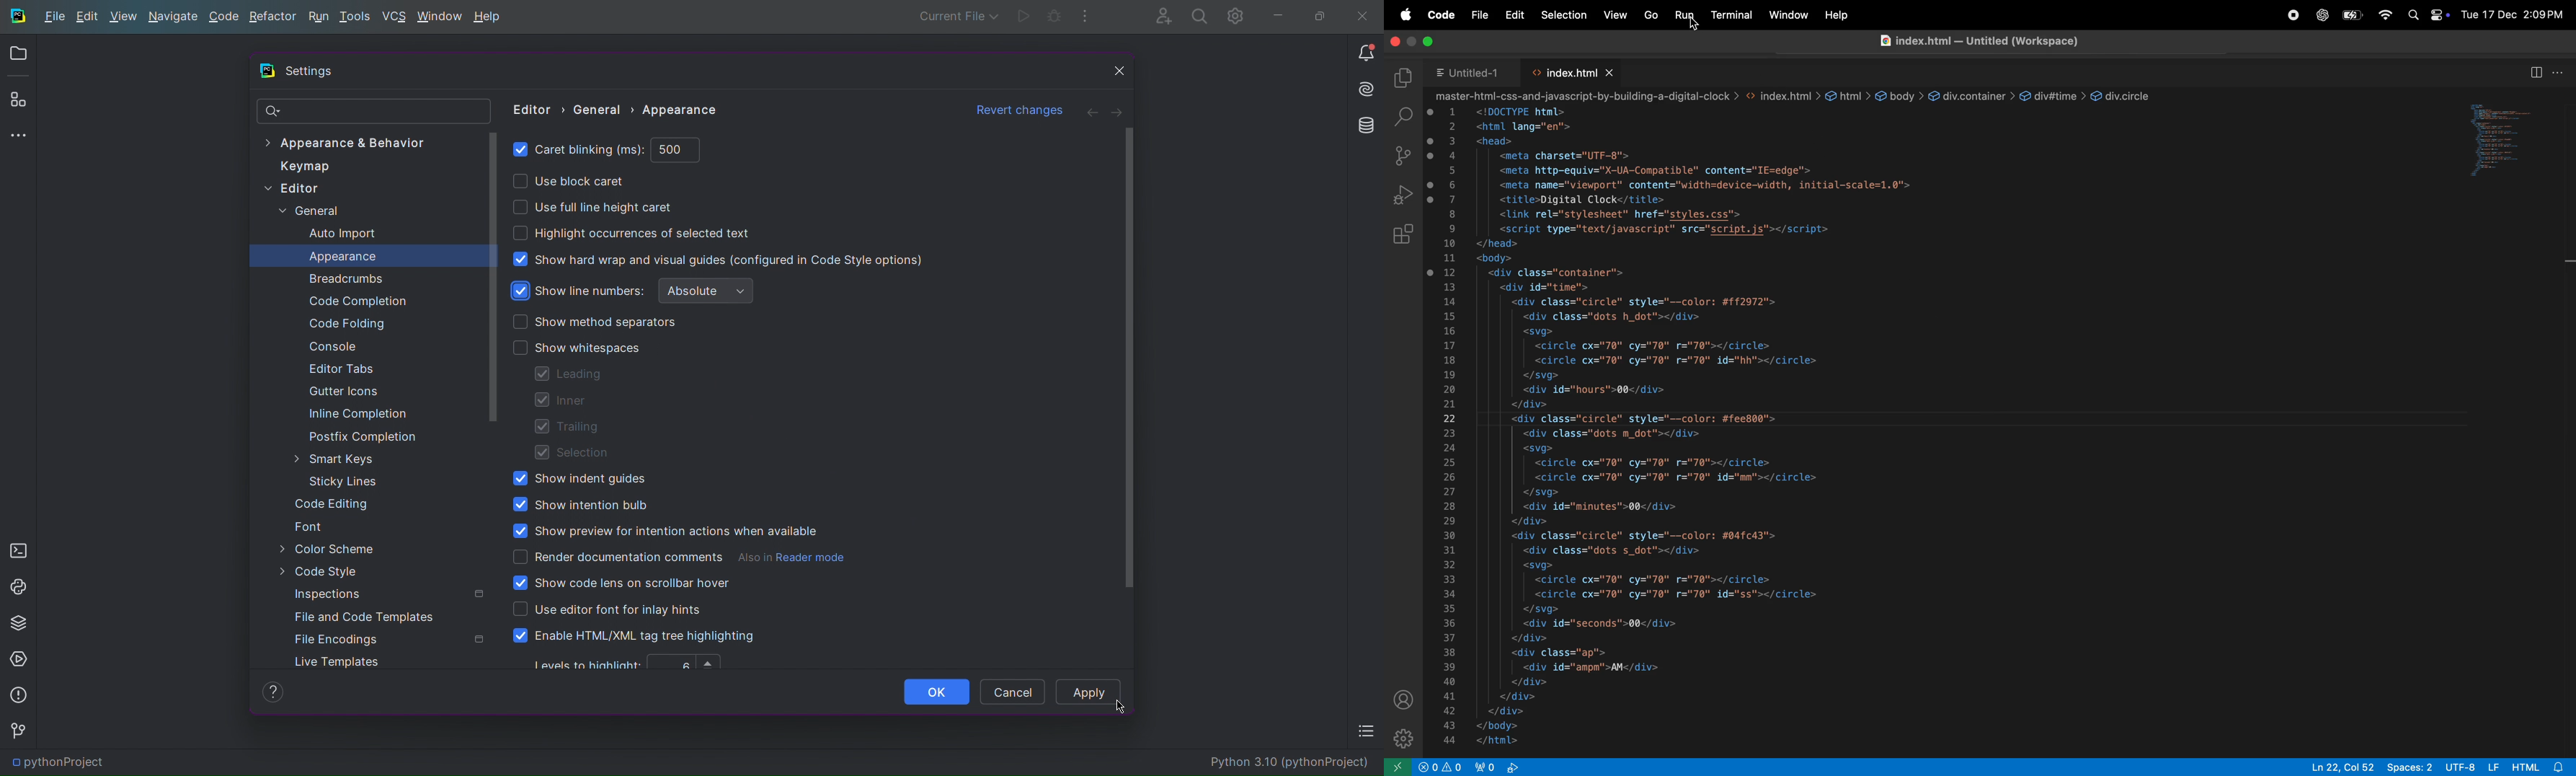 The height and width of the screenshot is (784, 2576). What do you see at coordinates (1468, 71) in the screenshot?
I see `untitled` at bounding box center [1468, 71].